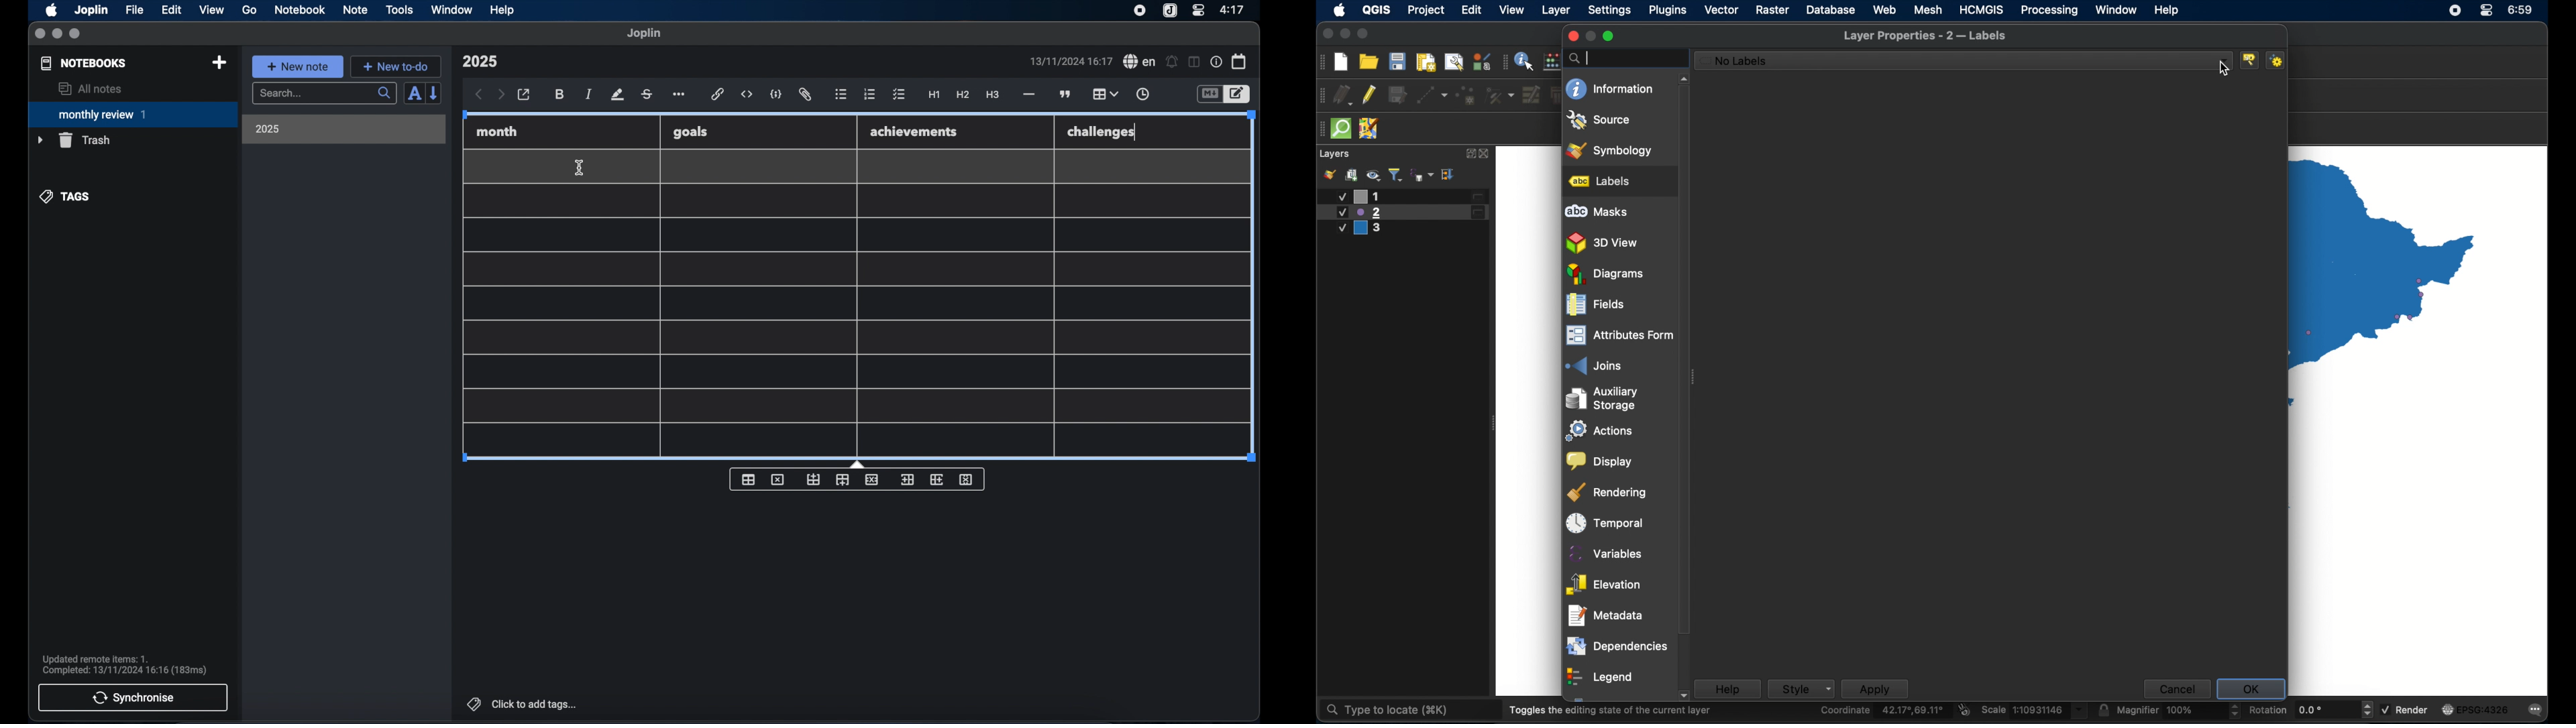  Describe the element at coordinates (84, 63) in the screenshot. I see `notebooks` at that location.